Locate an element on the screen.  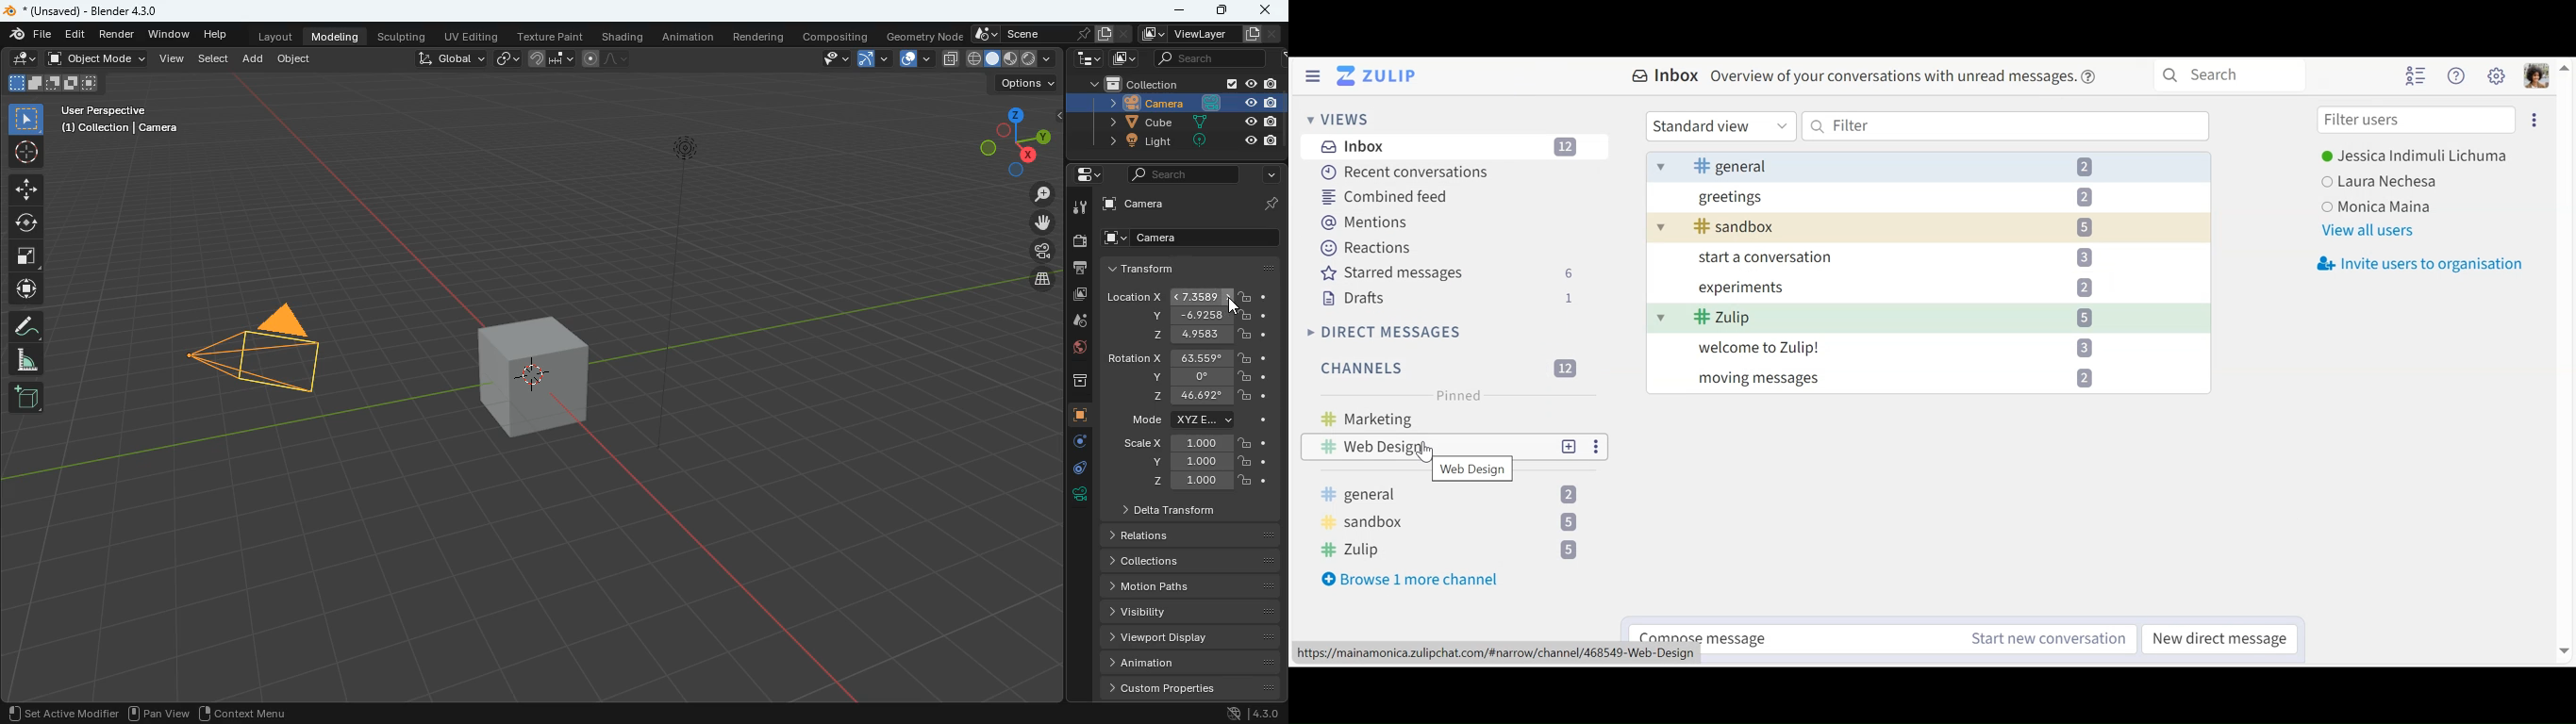
ellipsis is located at coordinates (1593, 448).